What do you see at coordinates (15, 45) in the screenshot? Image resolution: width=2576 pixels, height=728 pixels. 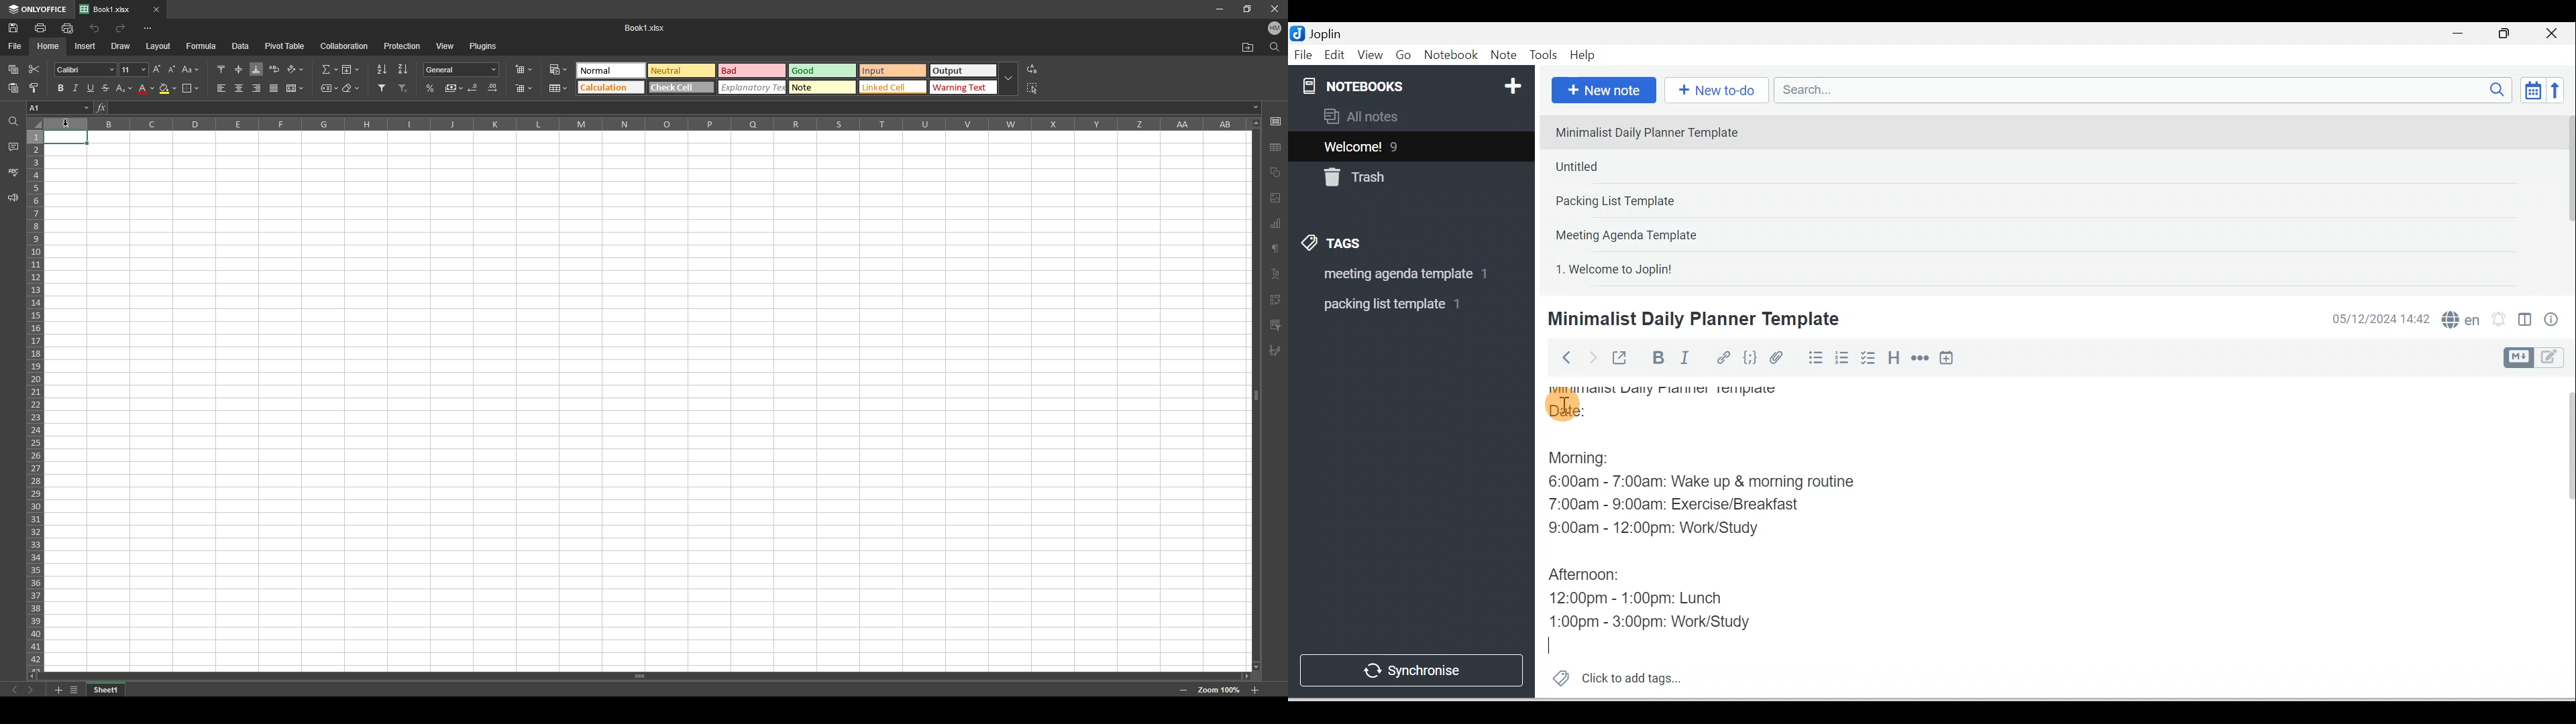 I see `file` at bounding box center [15, 45].